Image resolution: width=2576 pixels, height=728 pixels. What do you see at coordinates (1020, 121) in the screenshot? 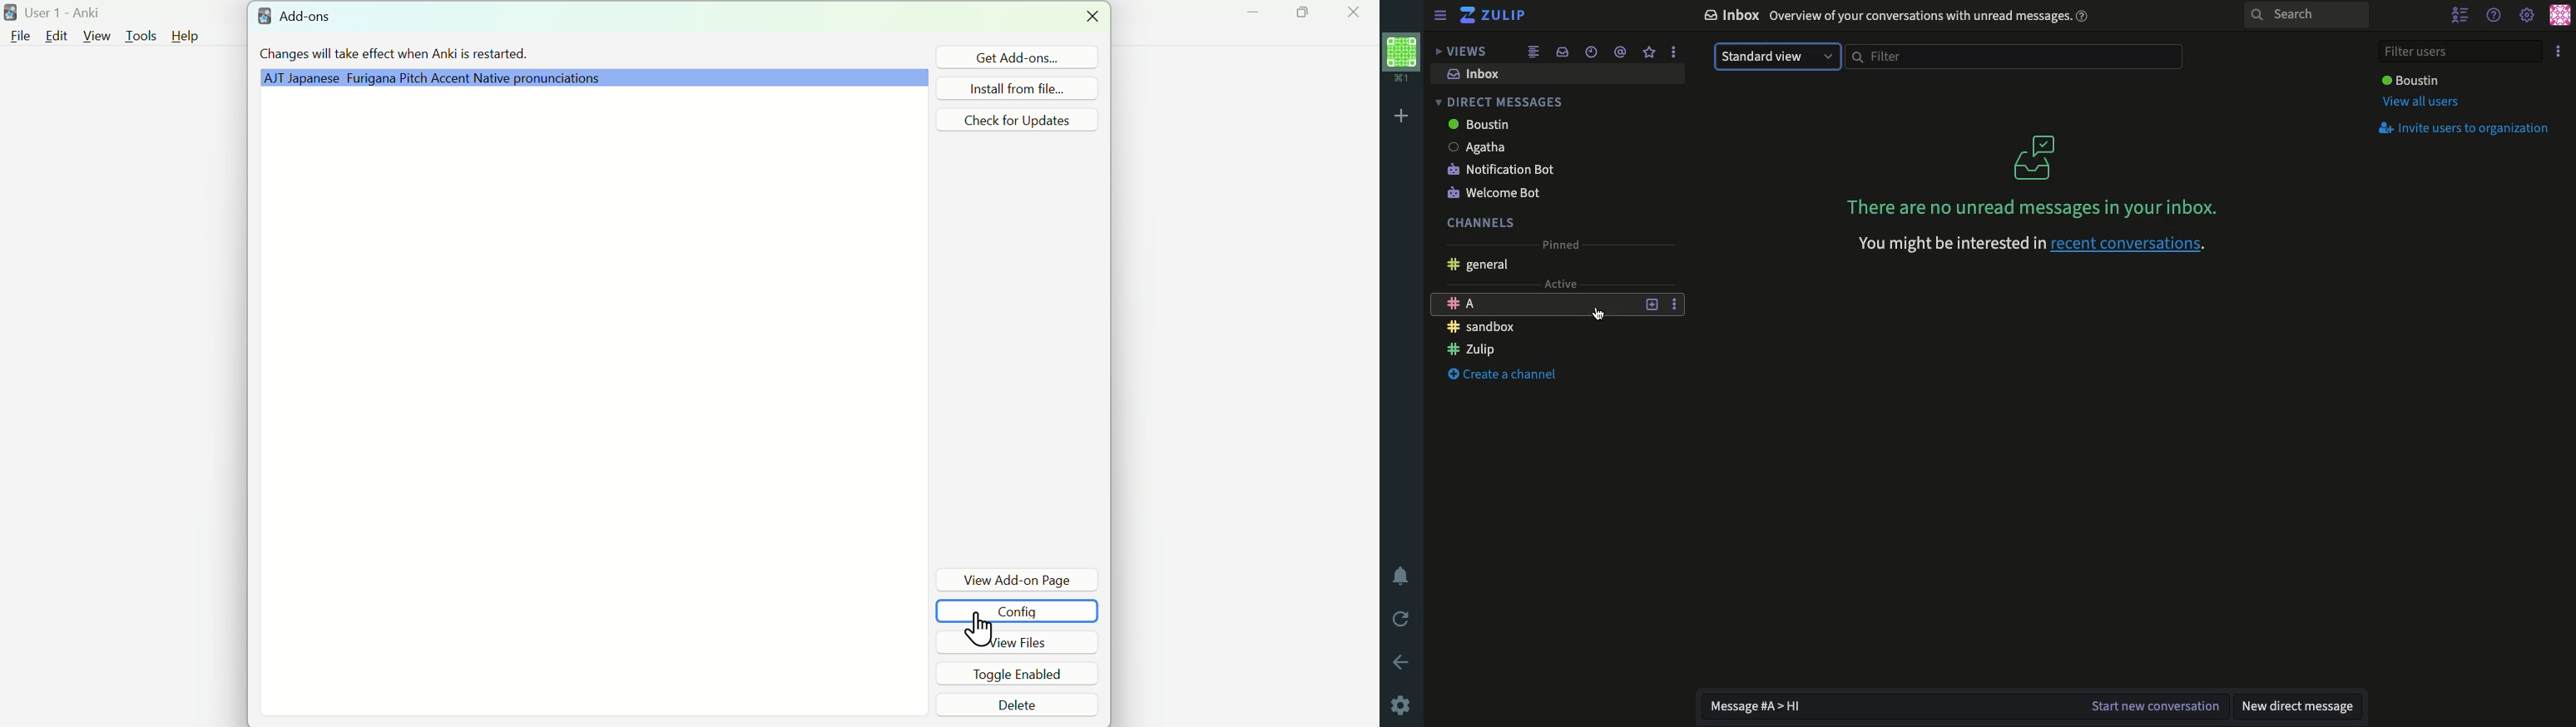
I see `Check for Updates` at bounding box center [1020, 121].